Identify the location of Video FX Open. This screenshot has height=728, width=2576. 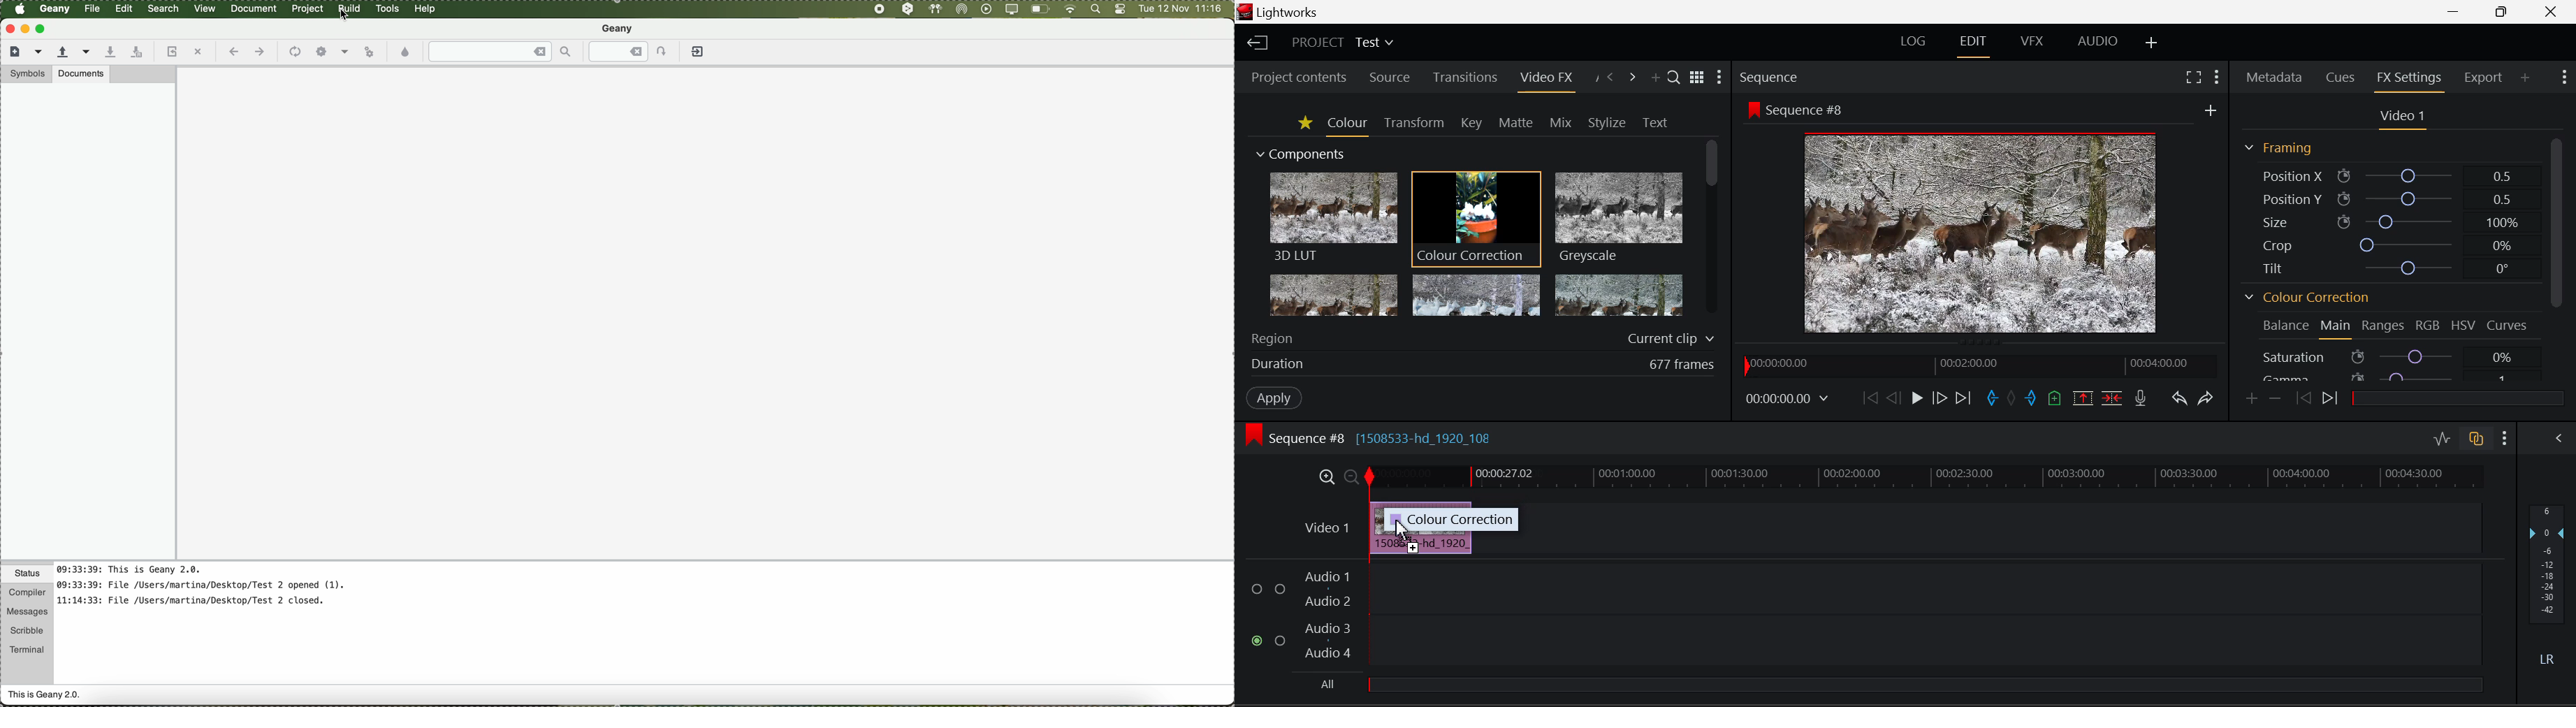
(1548, 80).